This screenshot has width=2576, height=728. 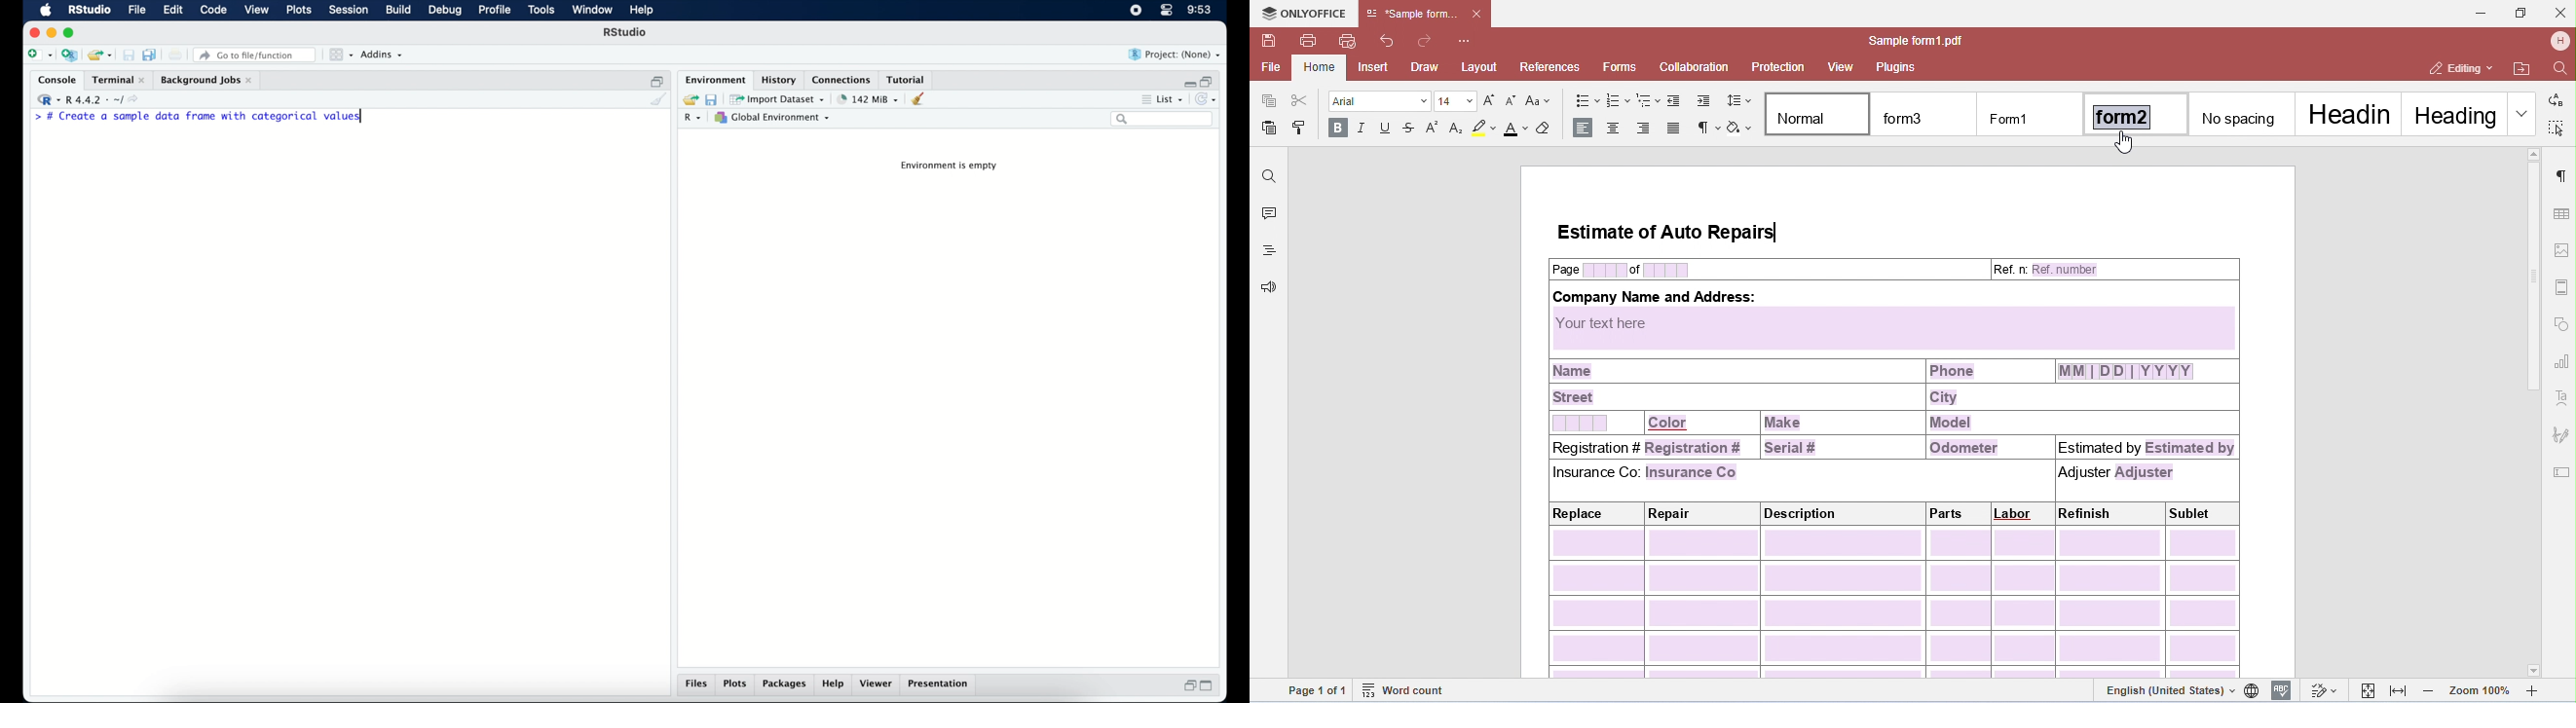 What do you see at coordinates (383, 55) in the screenshot?
I see `addins` at bounding box center [383, 55].